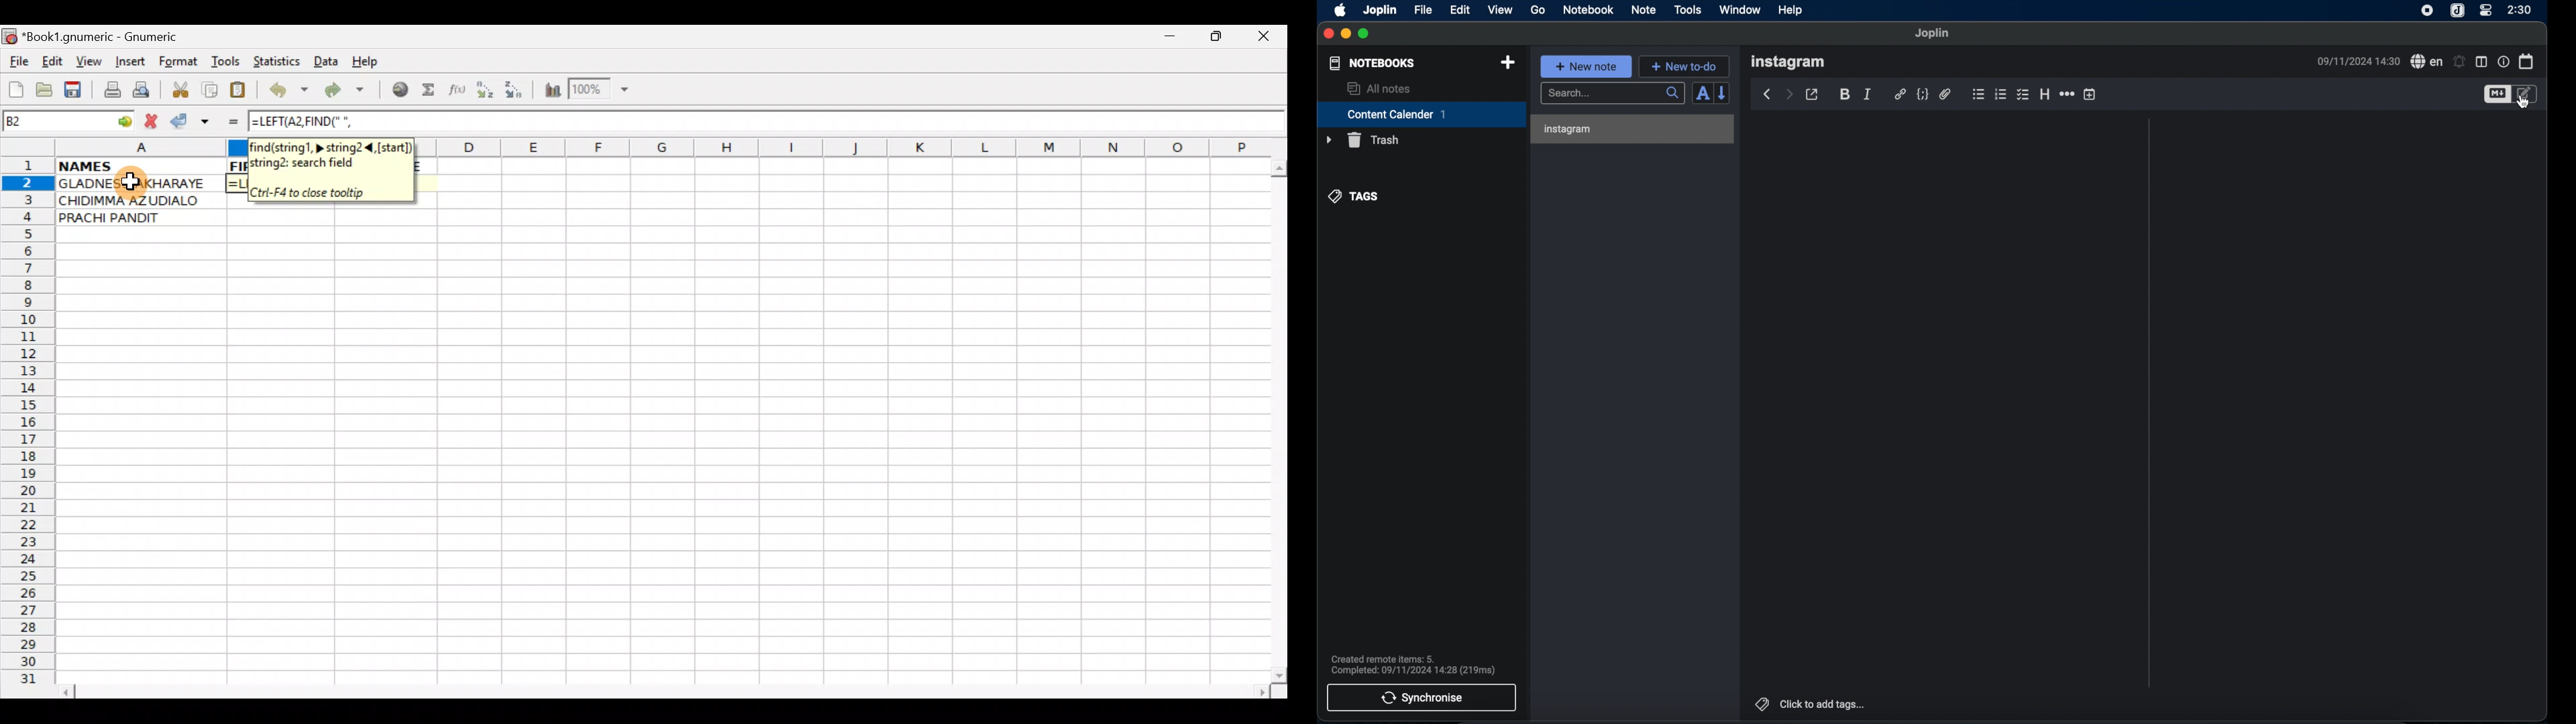 This screenshot has width=2576, height=728. Describe the element at coordinates (1373, 63) in the screenshot. I see `notebooks` at that location.